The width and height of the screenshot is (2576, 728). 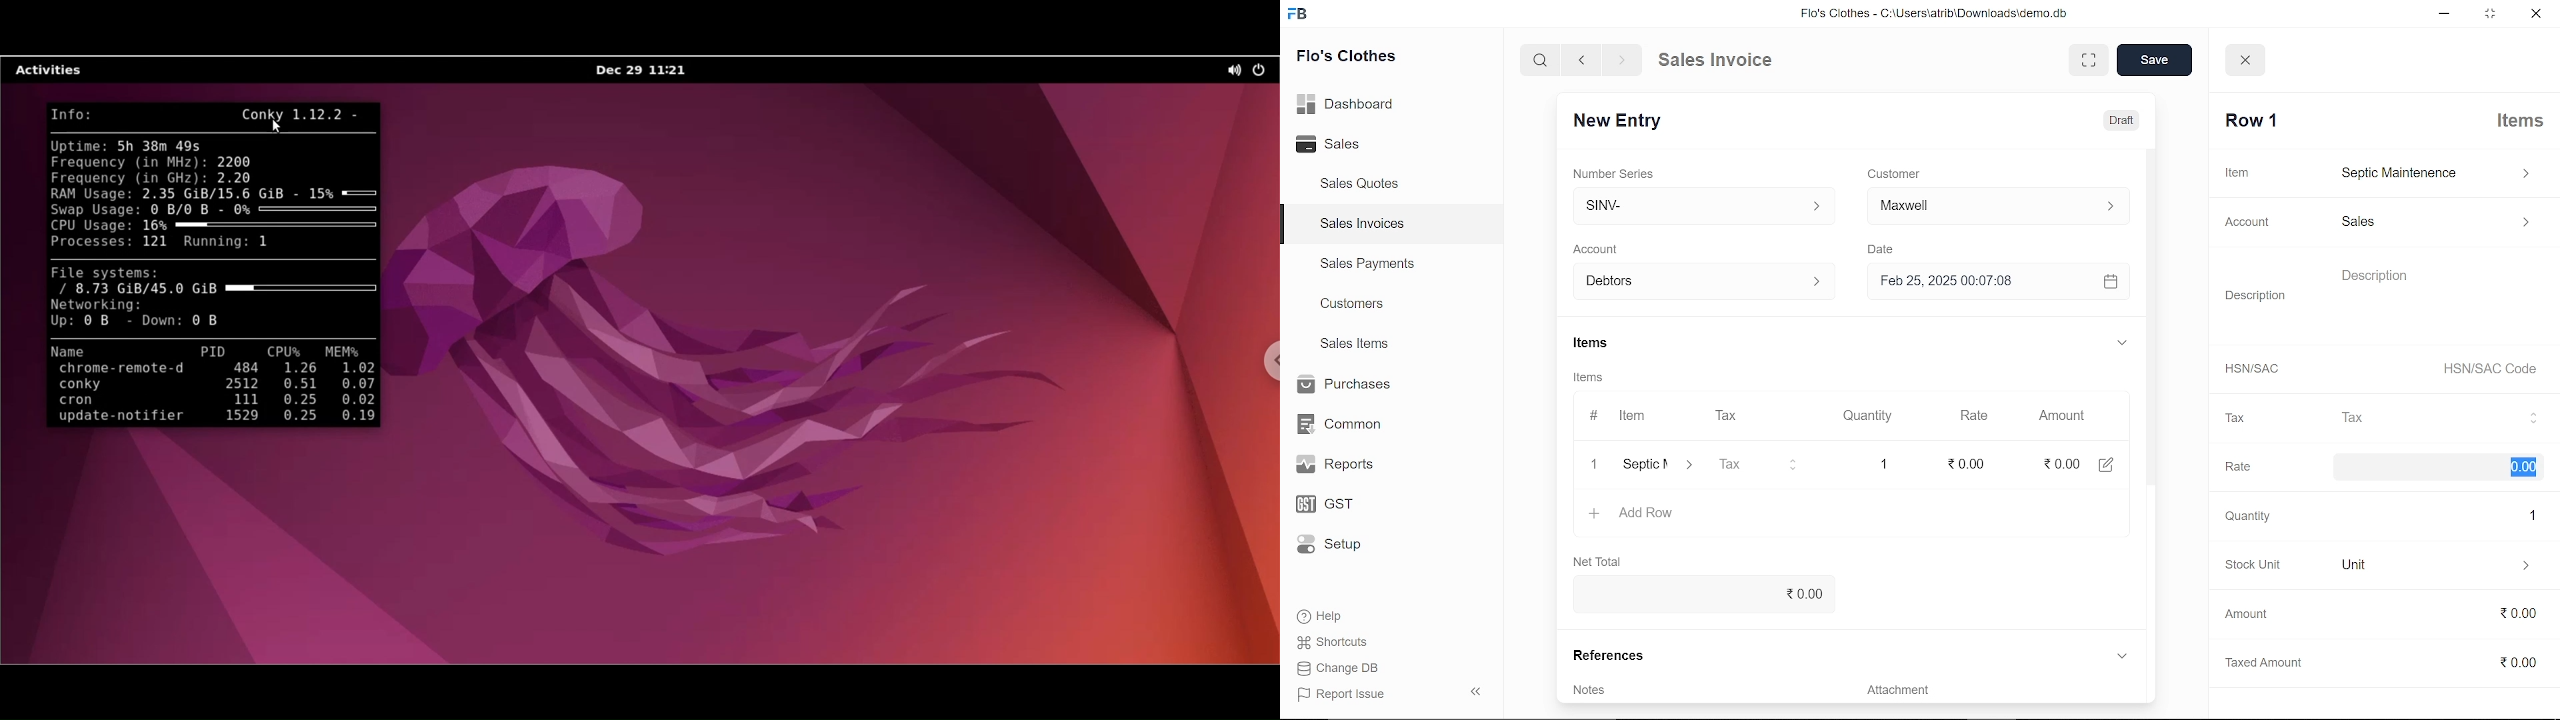 What do you see at coordinates (1300, 17) in the screenshot?
I see `frappe books logo` at bounding box center [1300, 17].